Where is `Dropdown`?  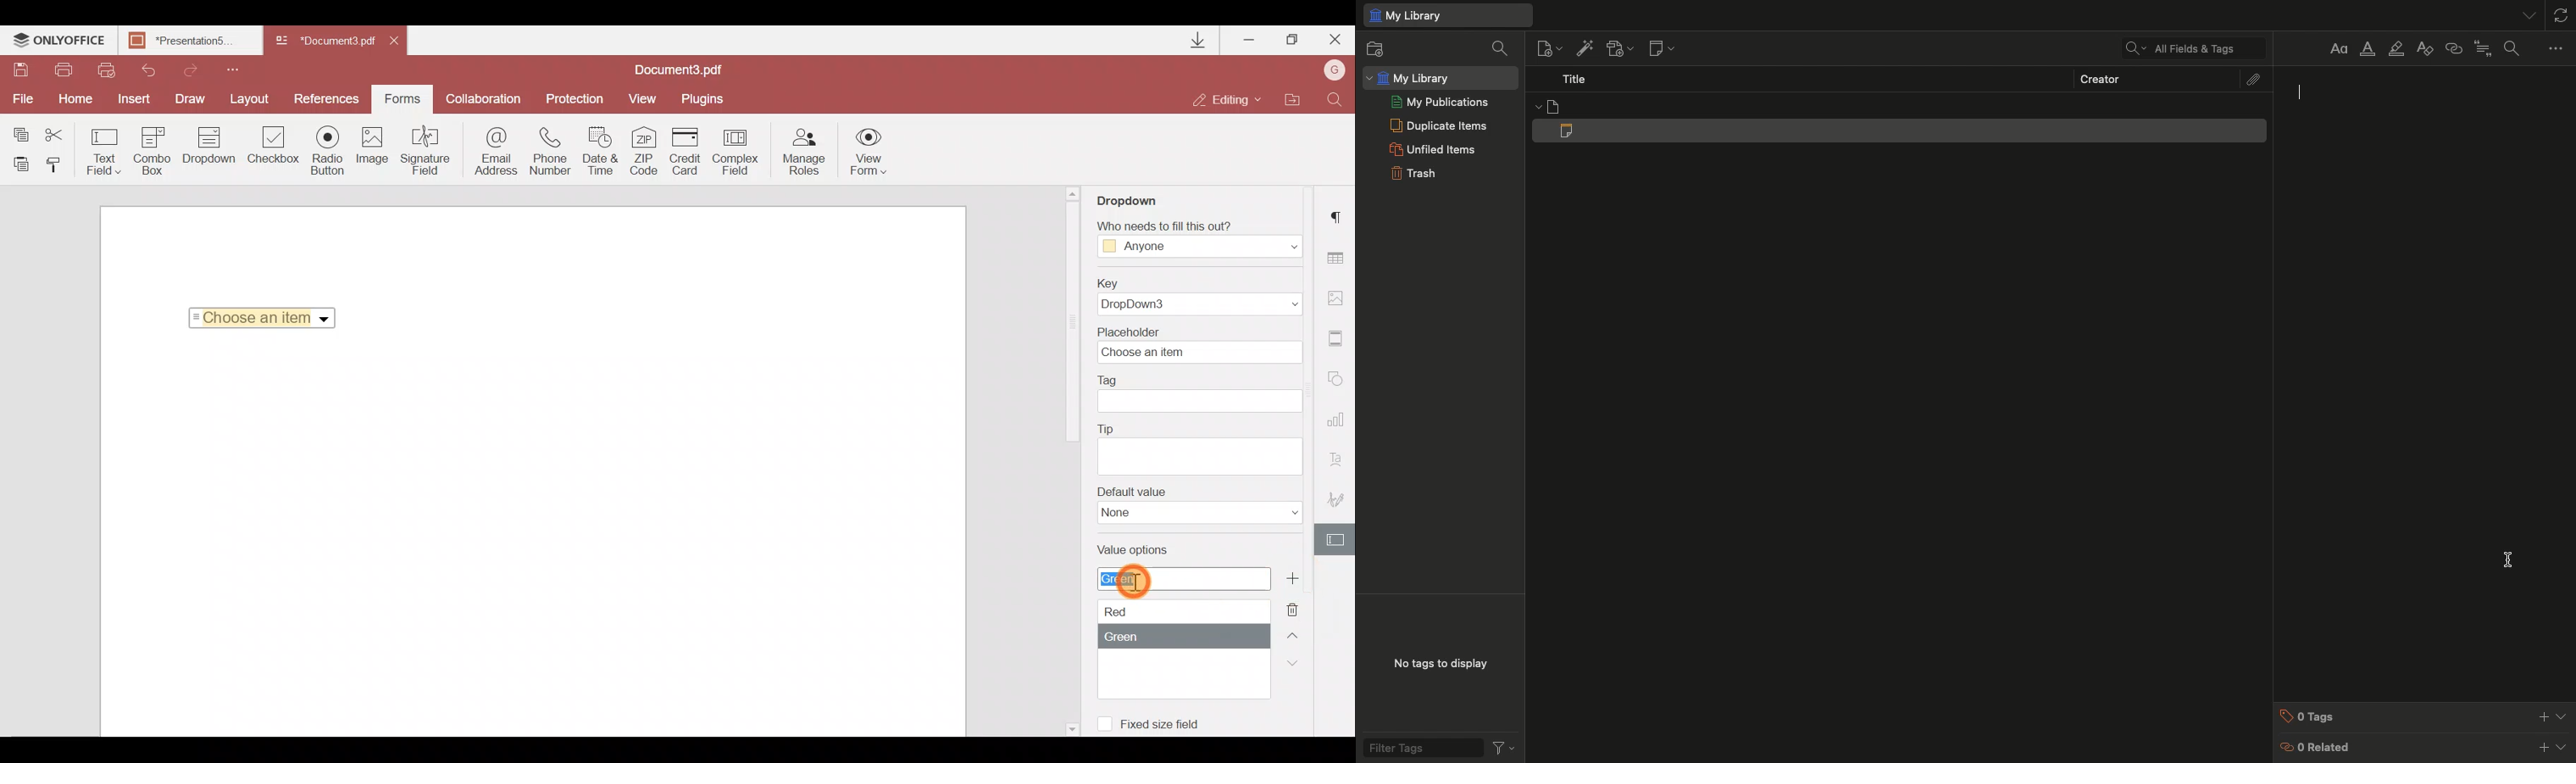
Dropdown is located at coordinates (1132, 199).